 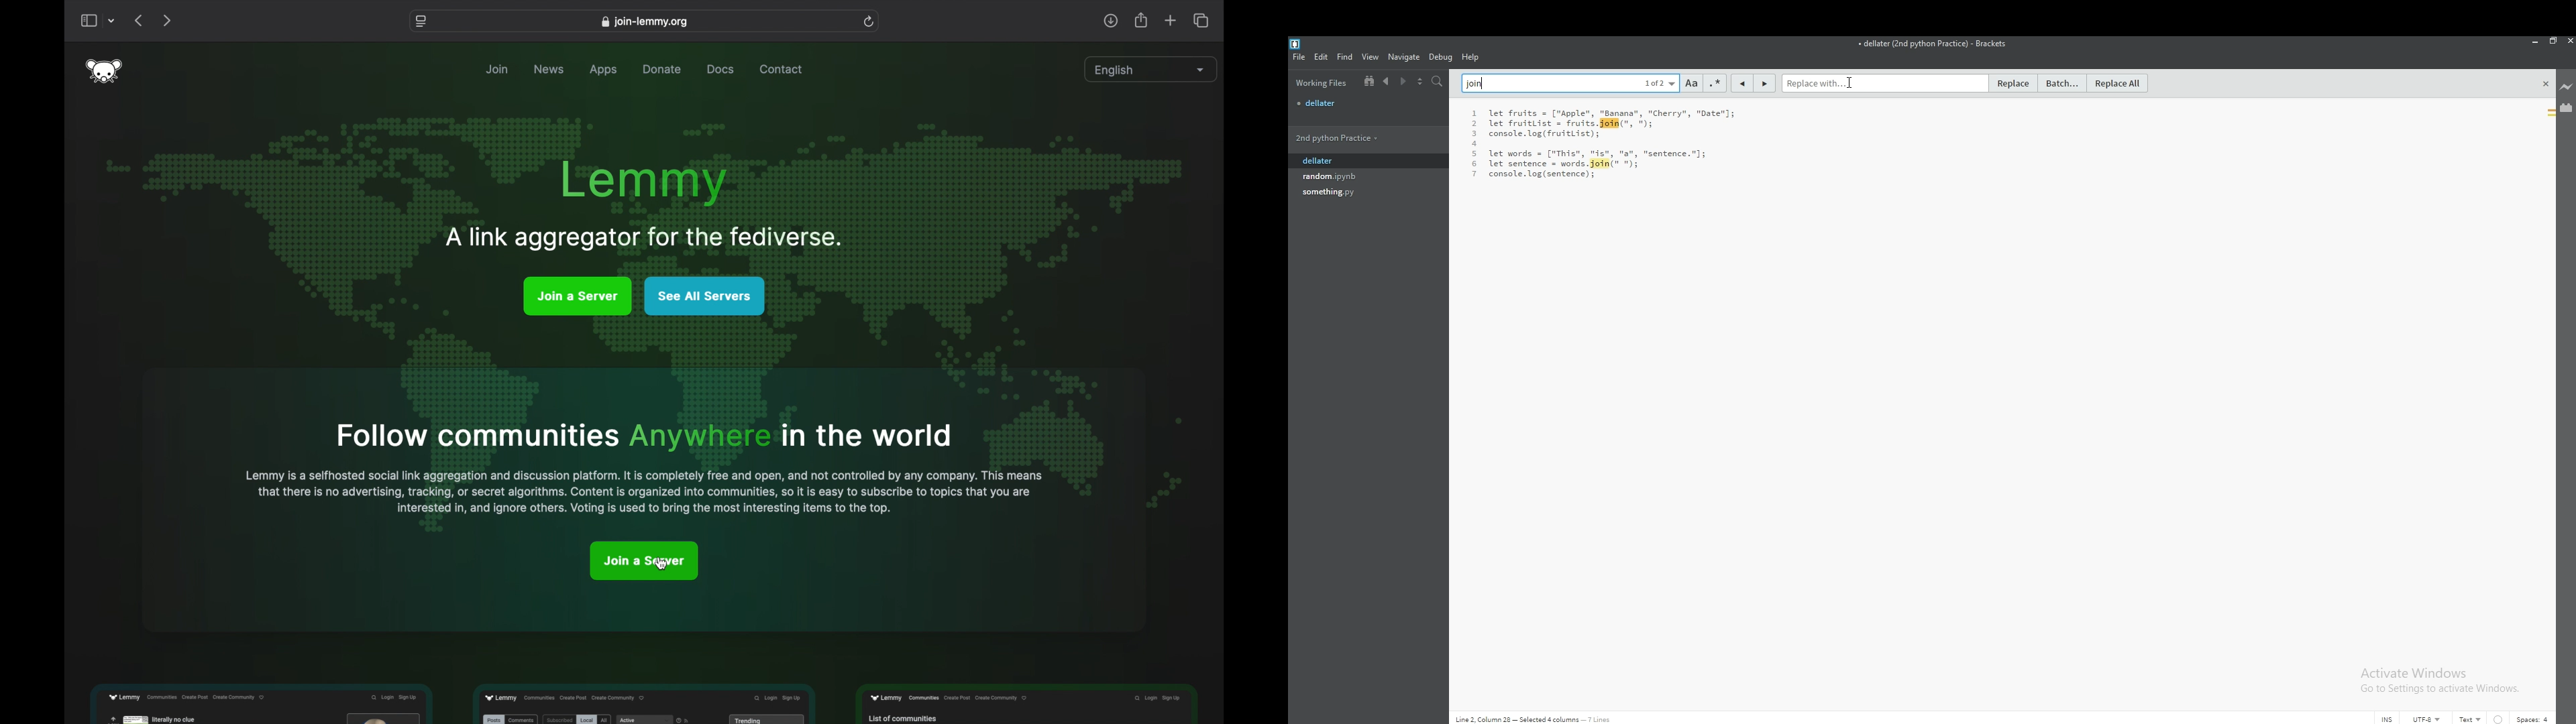 What do you see at coordinates (88, 21) in the screenshot?
I see `show sidebar` at bounding box center [88, 21].